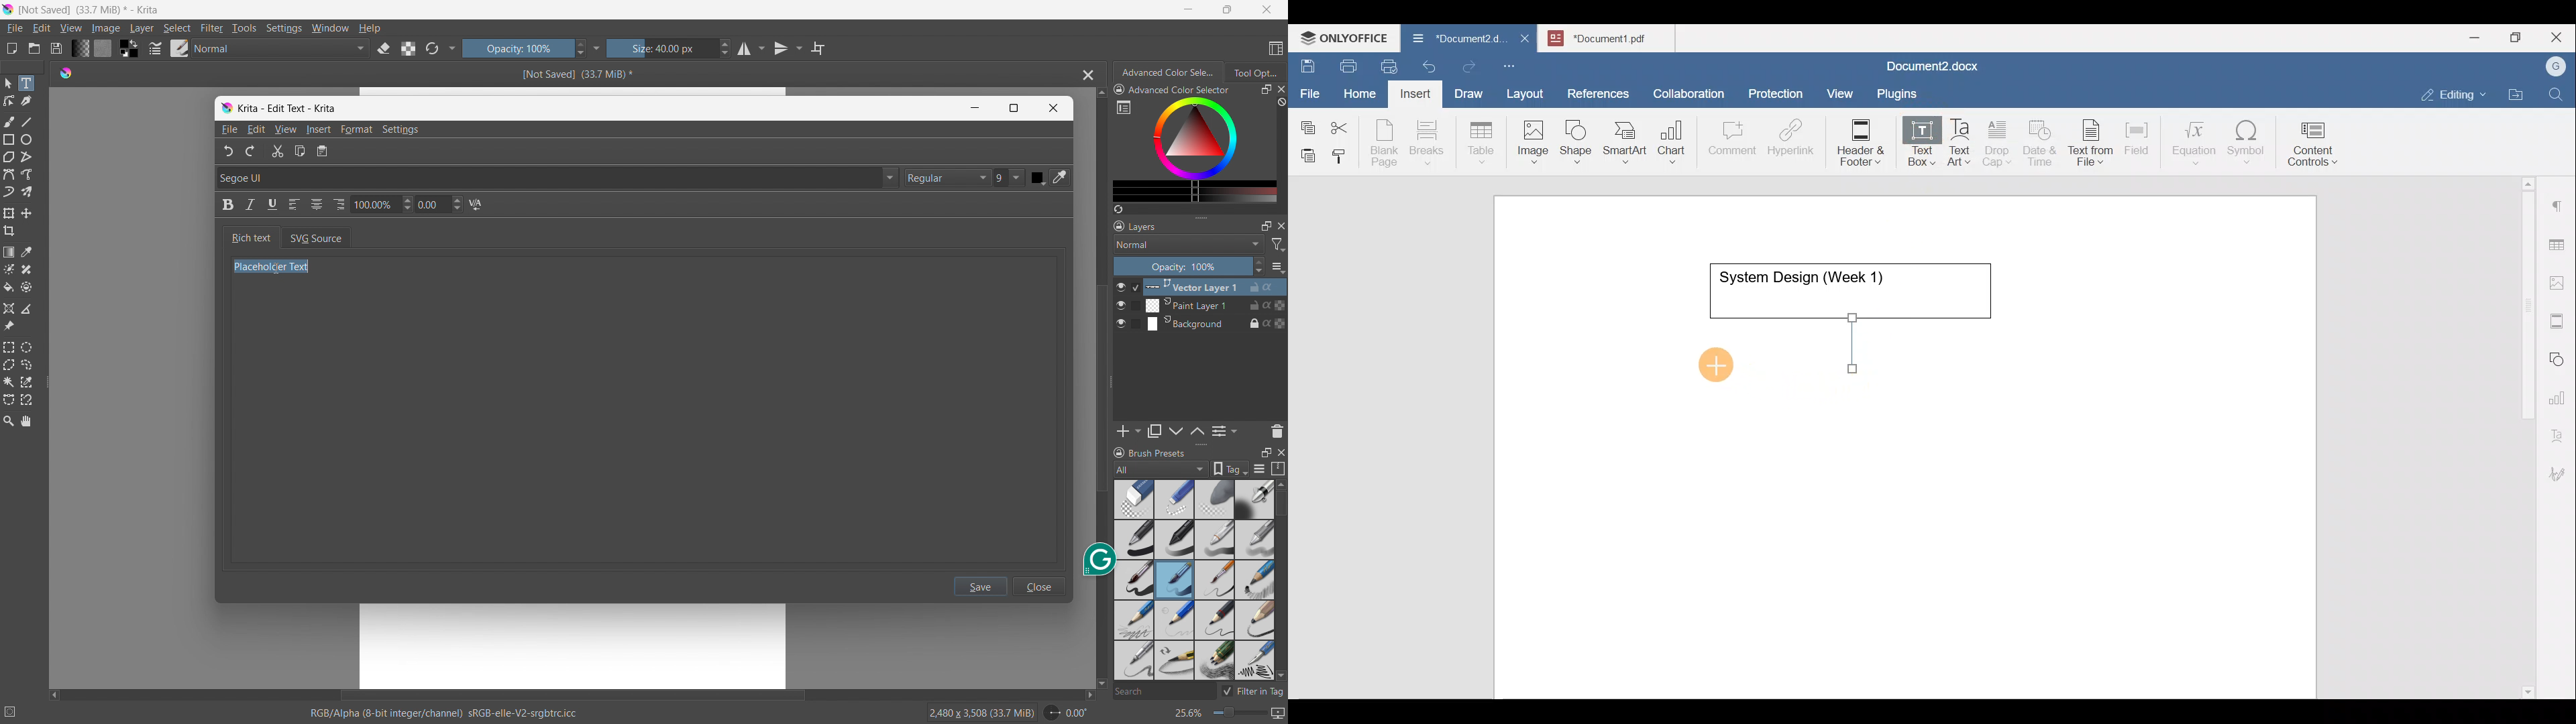  Describe the element at coordinates (403, 129) in the screenshot. I see `Settings` at that location.